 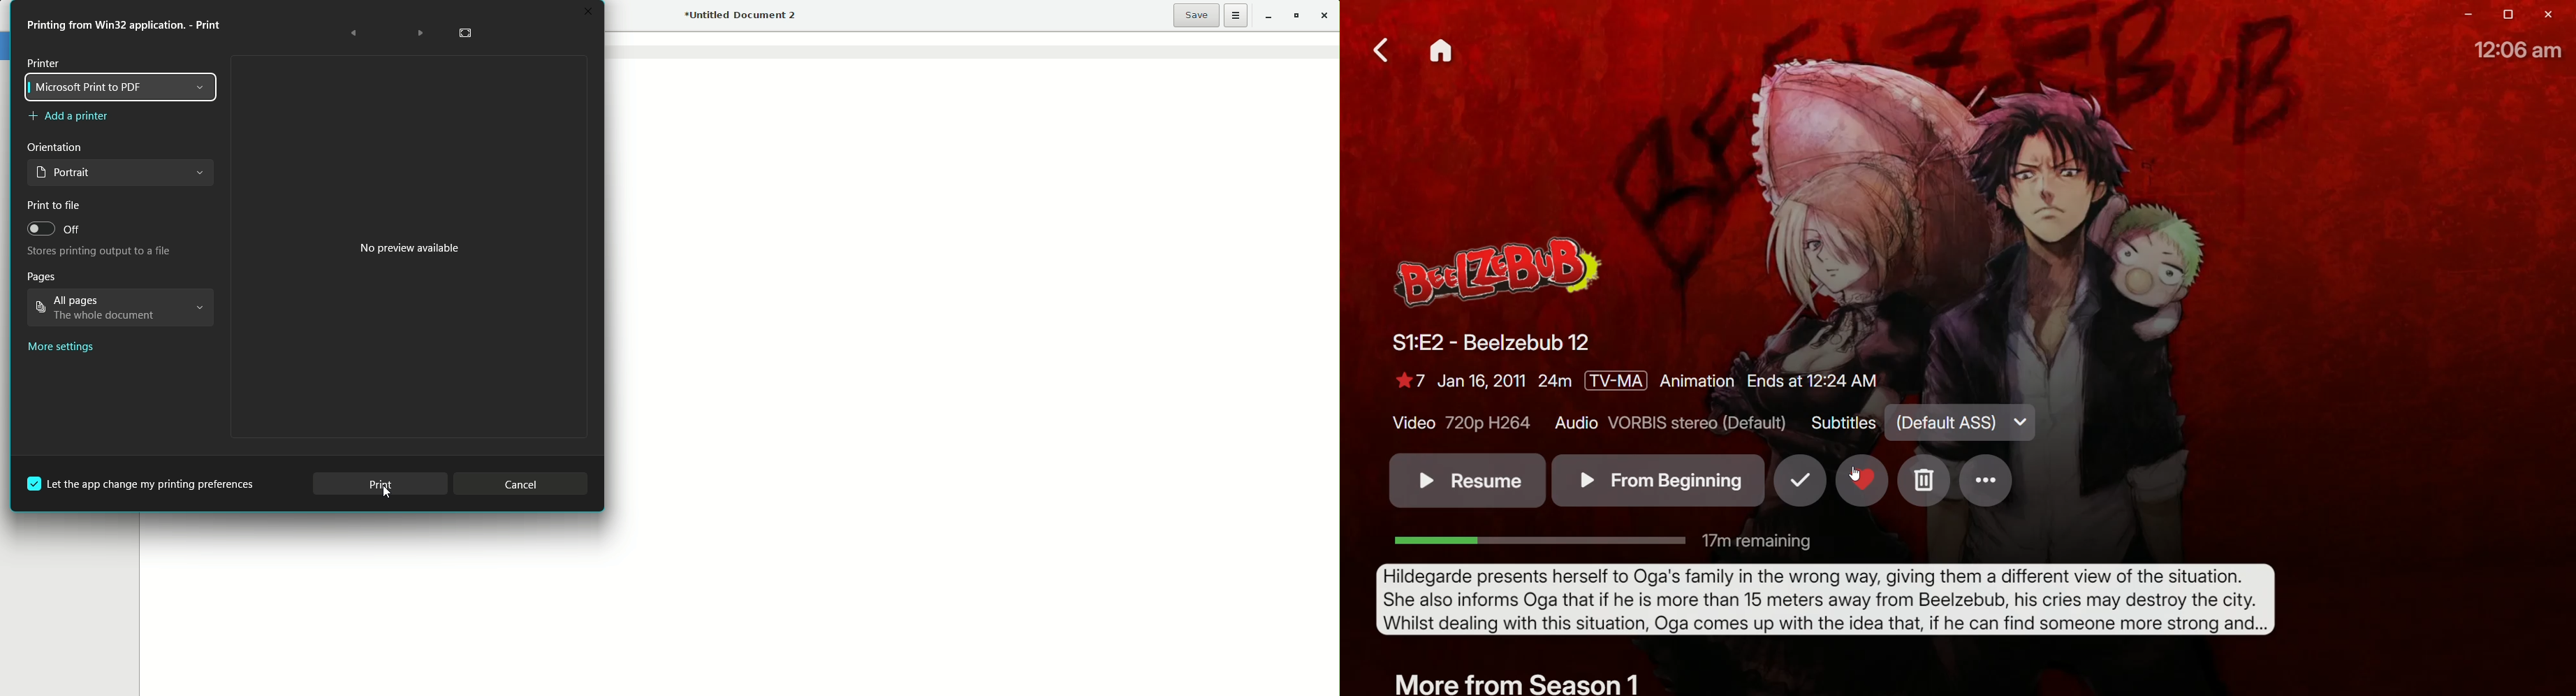 I want to click on Resume, so click(x=1458, y=483).